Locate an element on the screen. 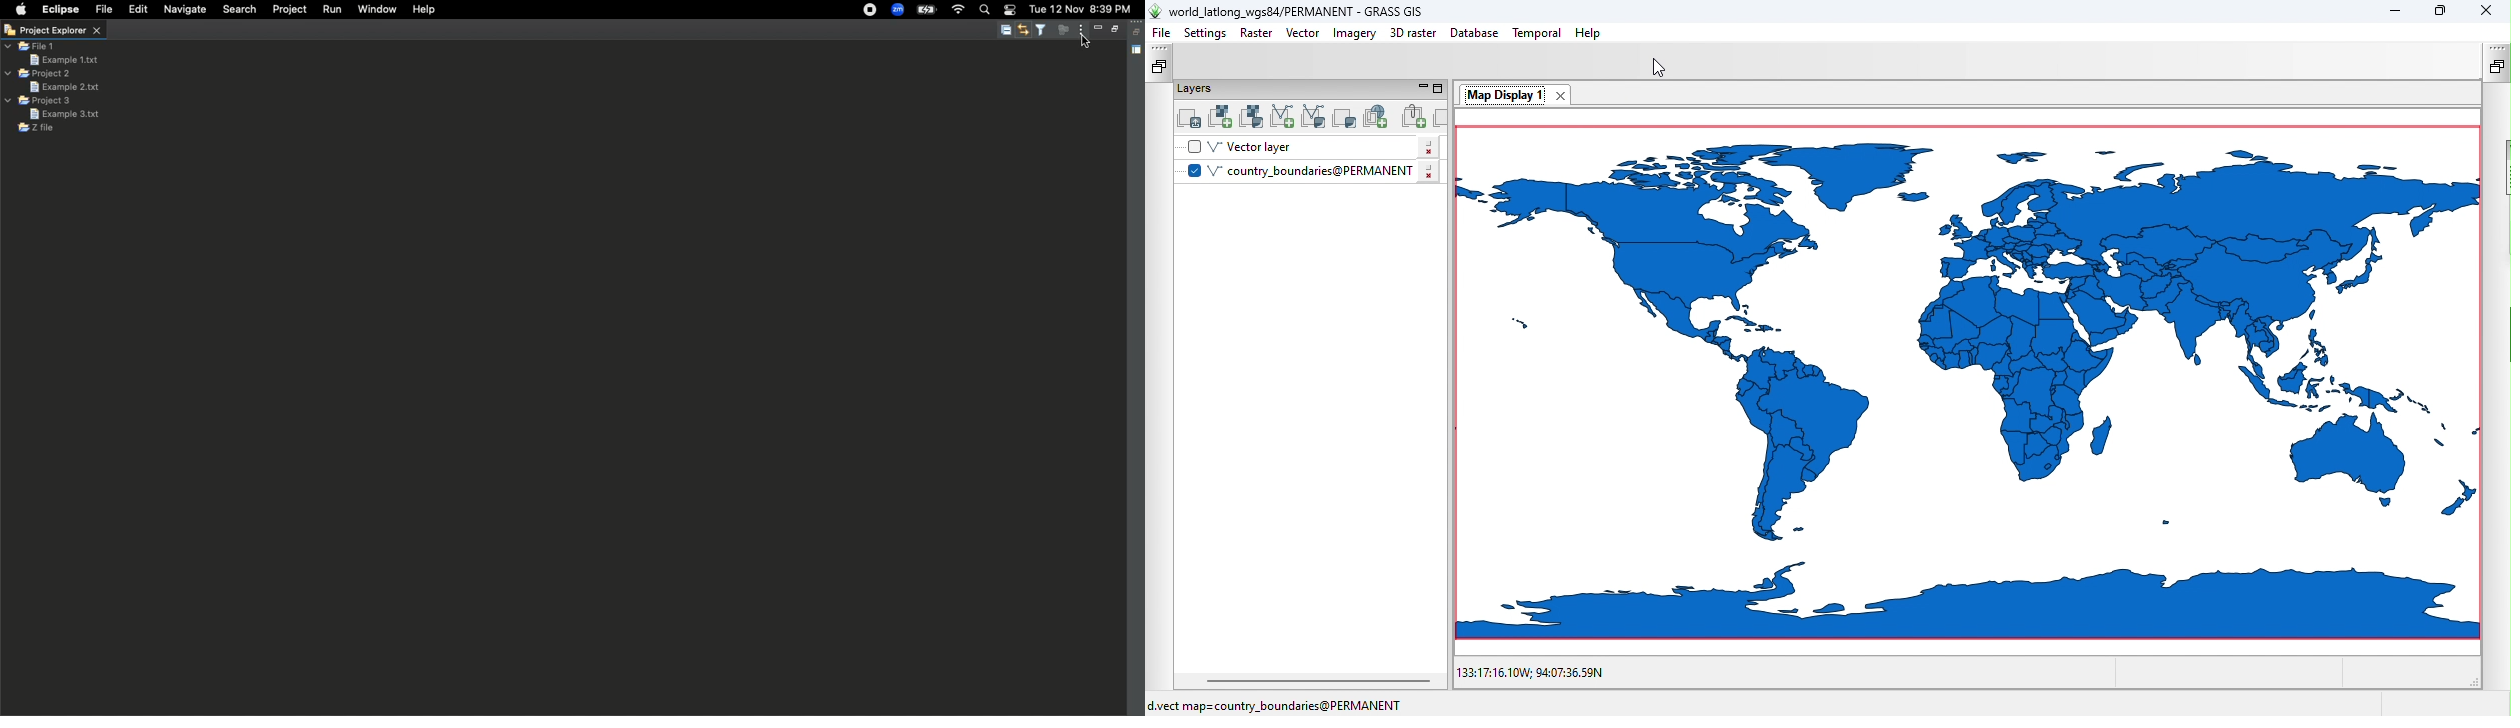 This screenshot has height=728, width=2520. Example 3 text file is located at coordinates (64, 114).